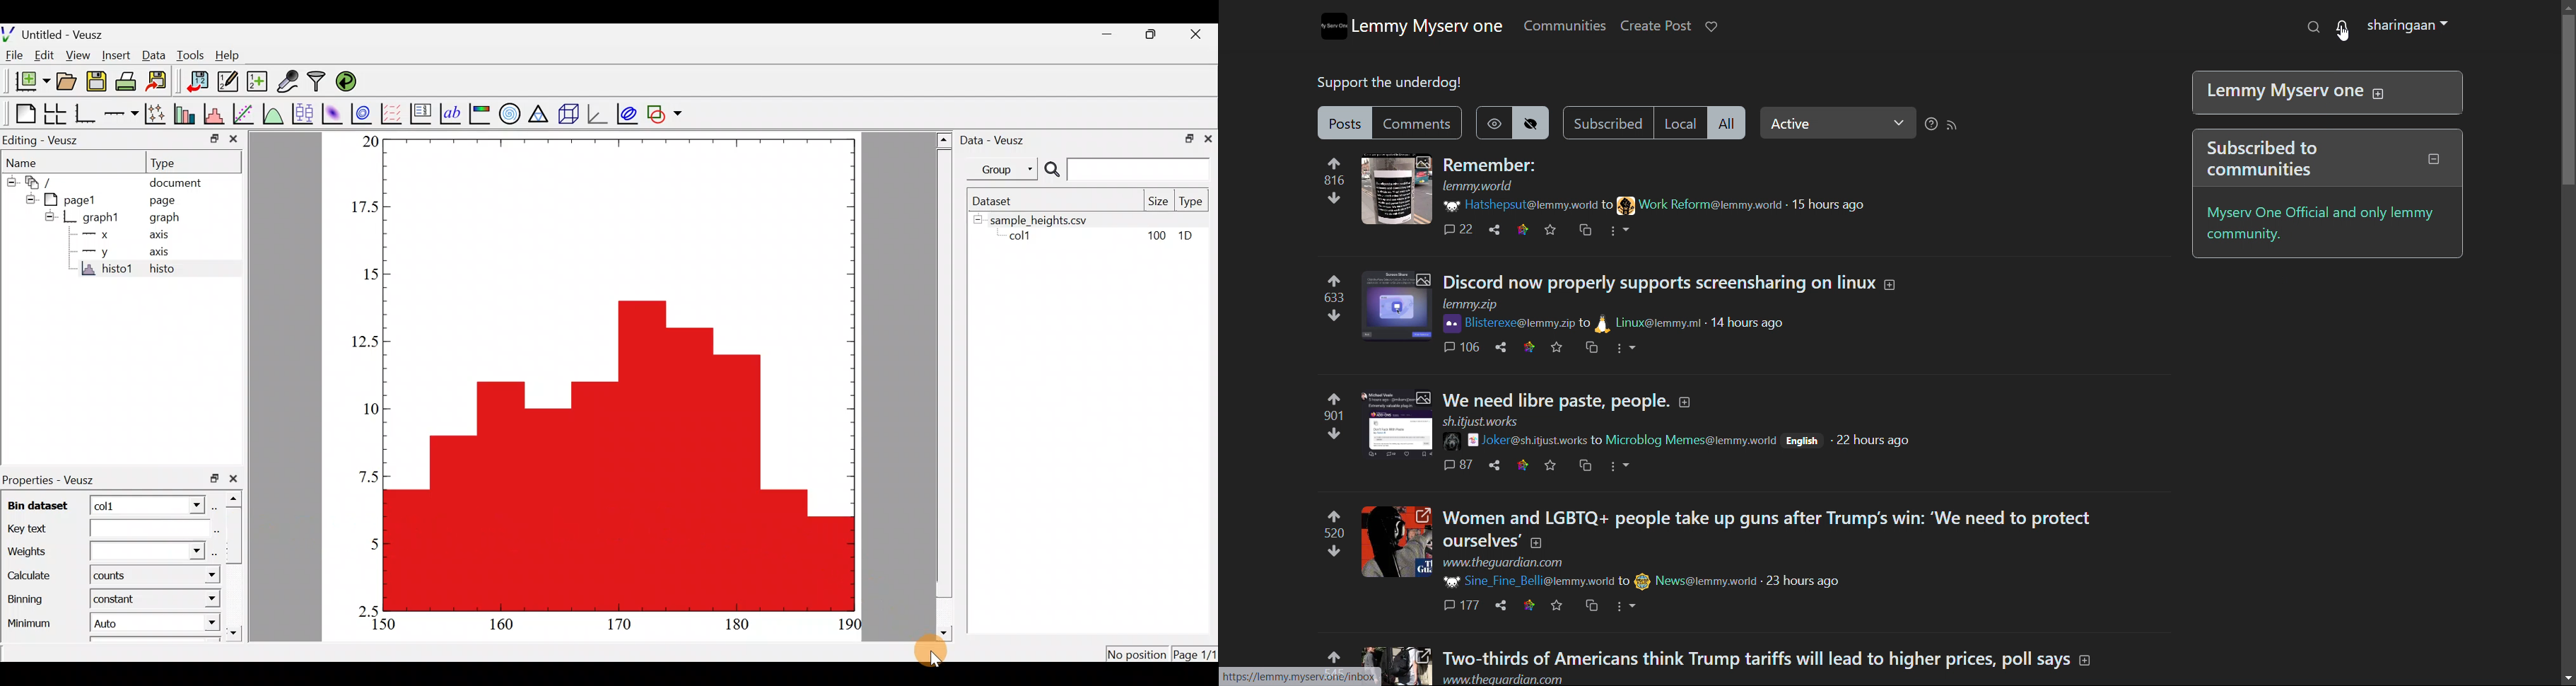 The height and width of the screenshot is (700, 2576). I want to click on 180, so click(739, 625).